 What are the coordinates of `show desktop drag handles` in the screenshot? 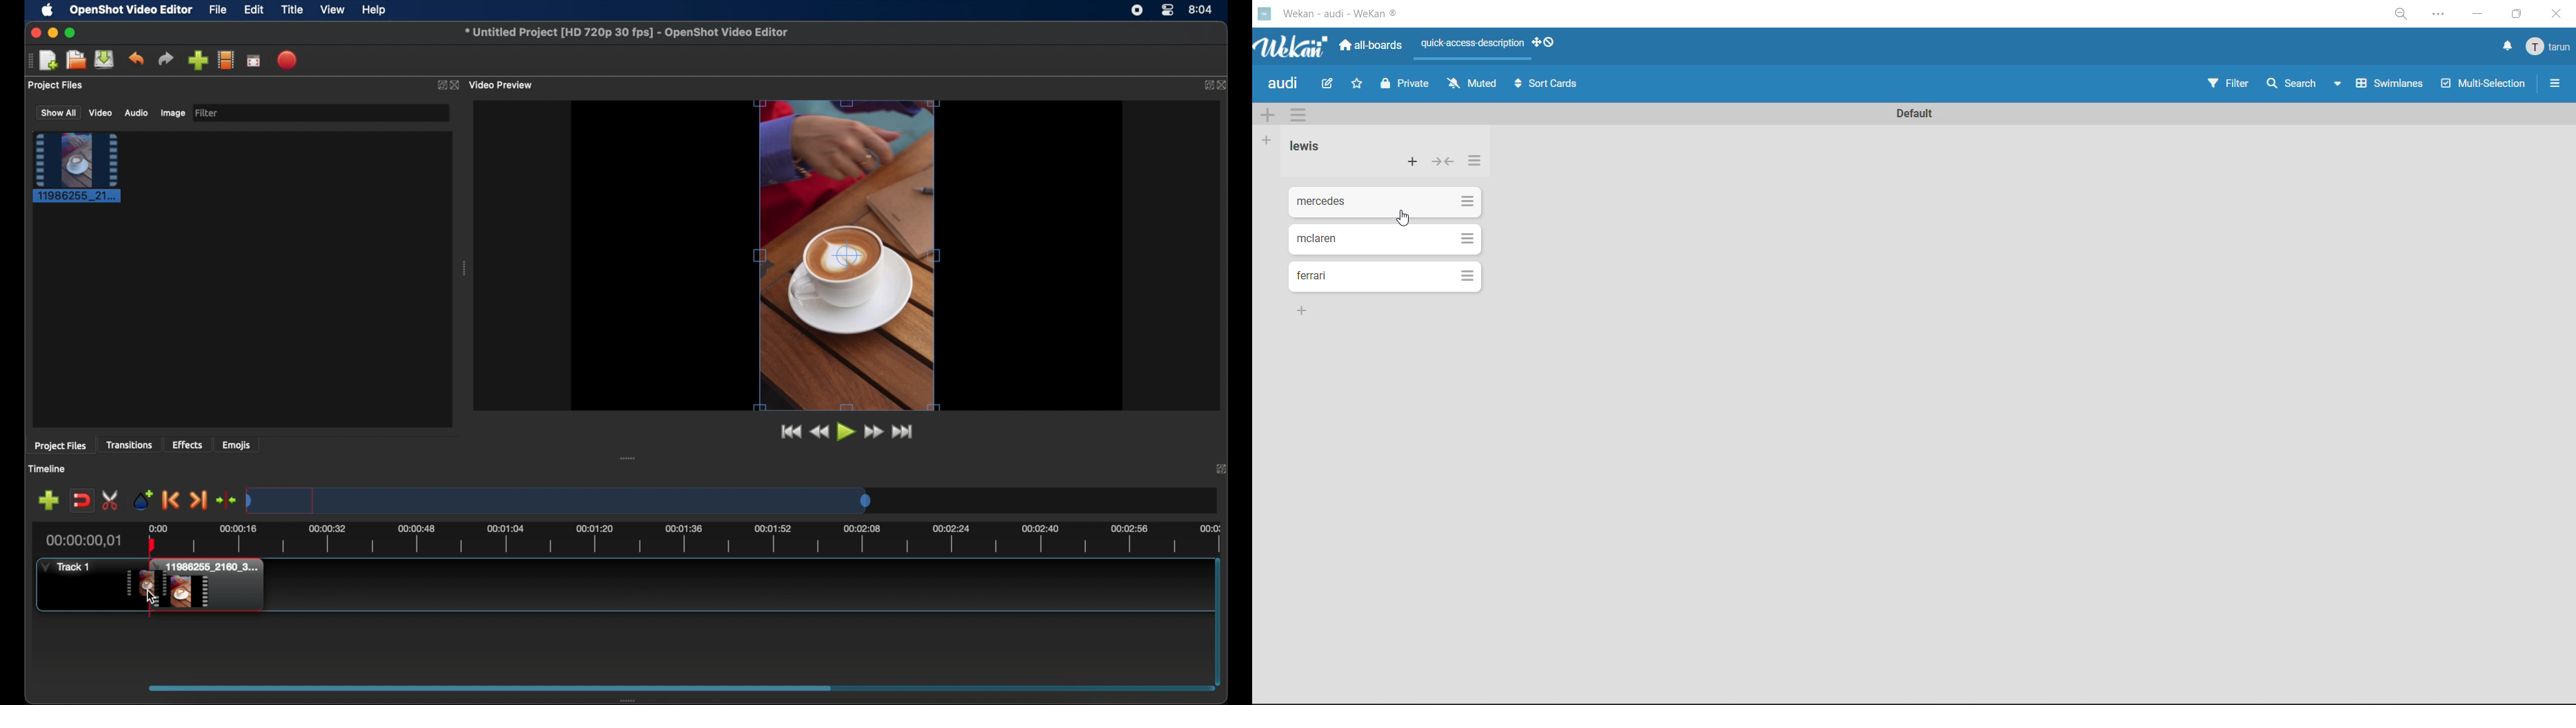 It's located at (1549, 42).